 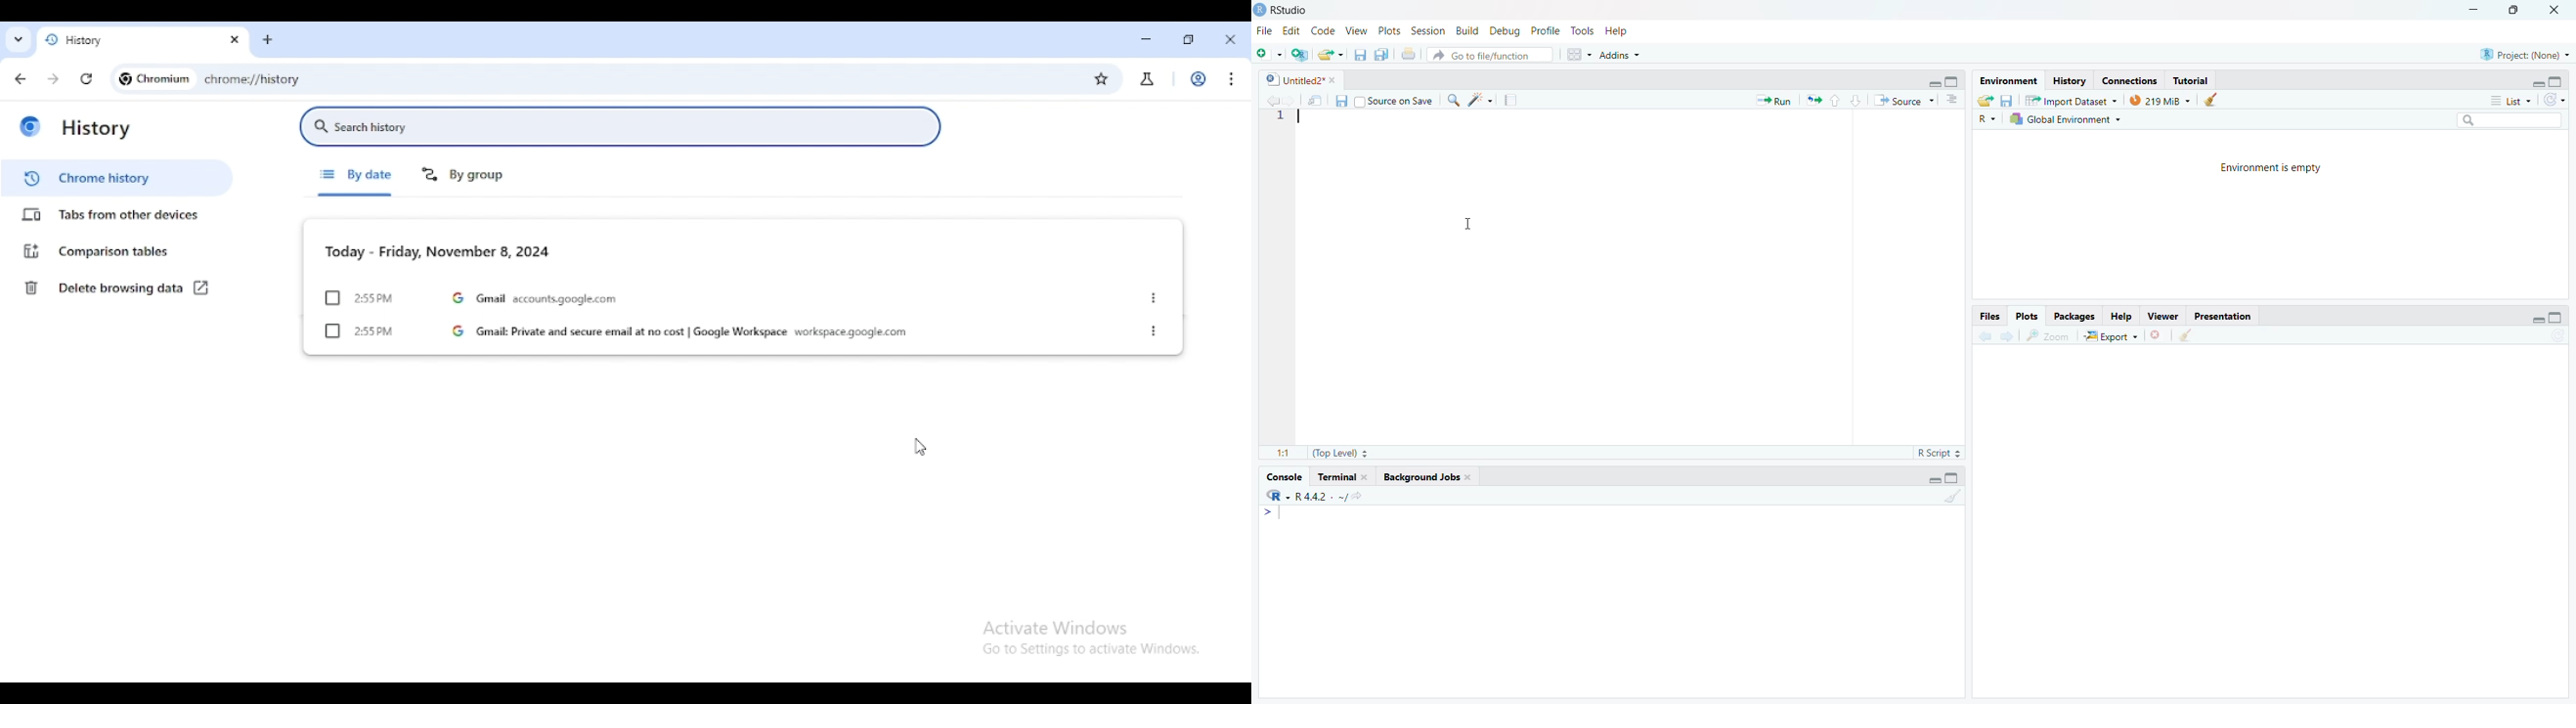 I want to click on List, so click(x=2511, y=100).